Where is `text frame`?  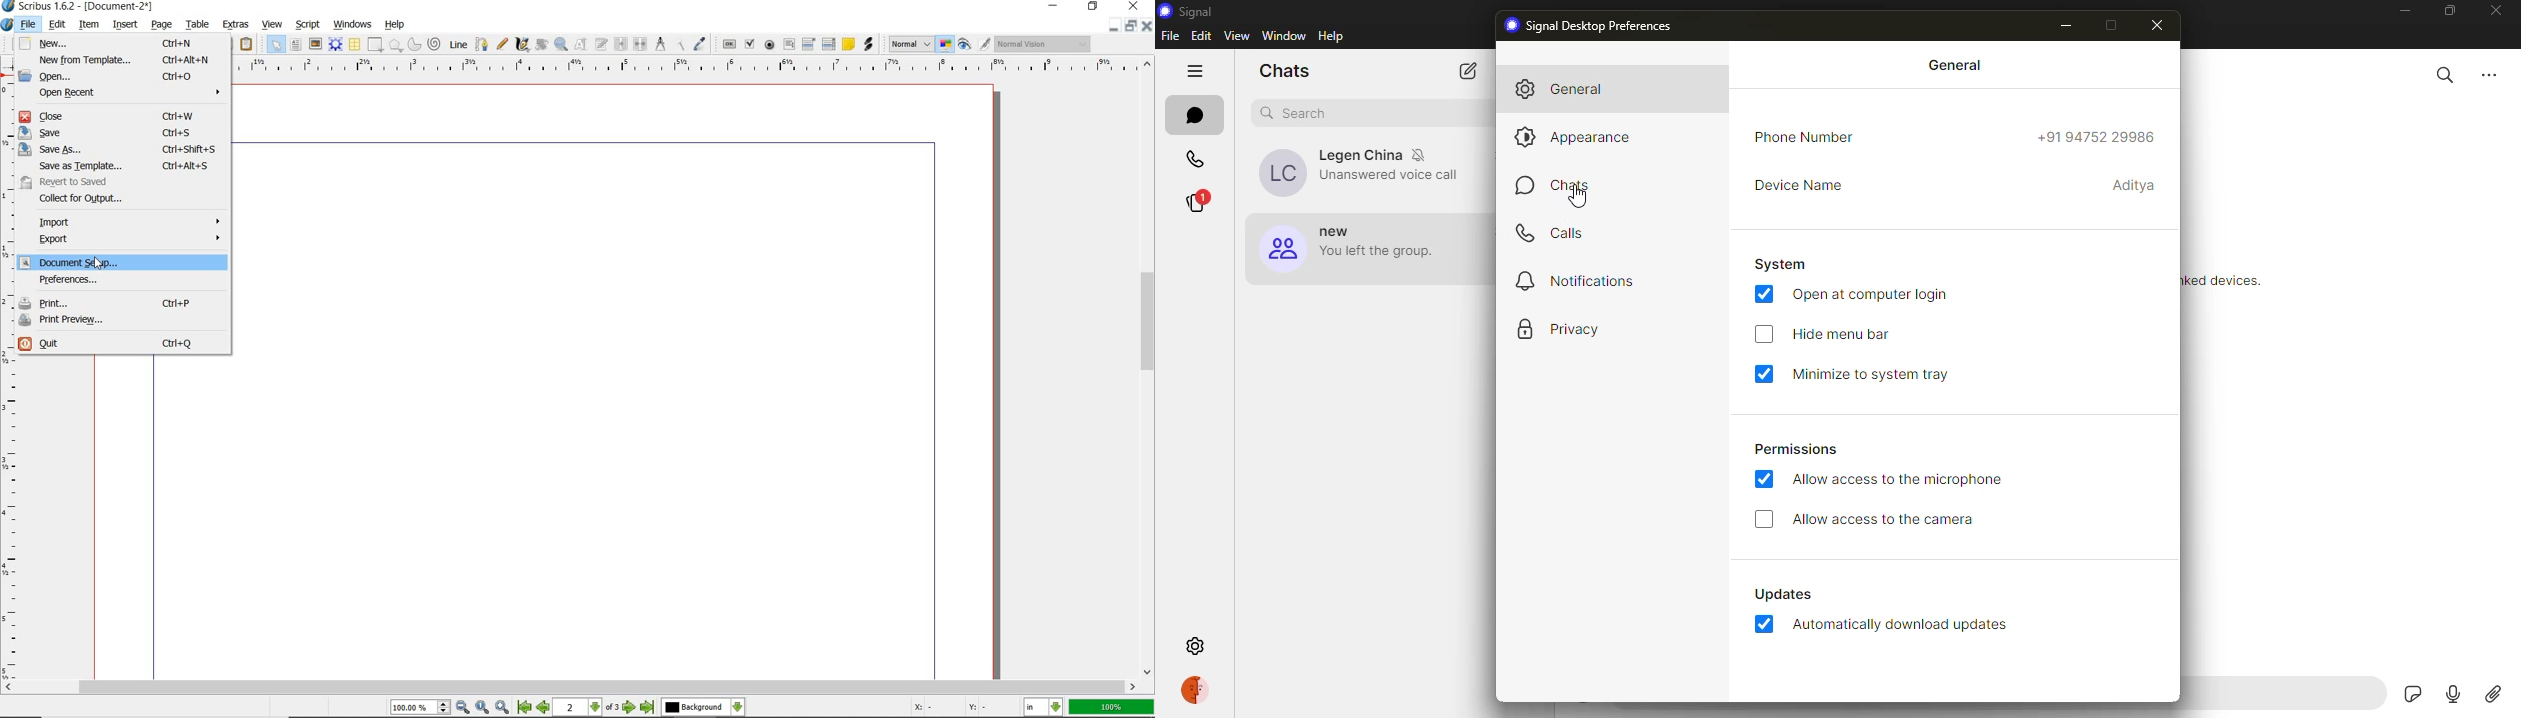 text frame is located at coordinates (296, 45).